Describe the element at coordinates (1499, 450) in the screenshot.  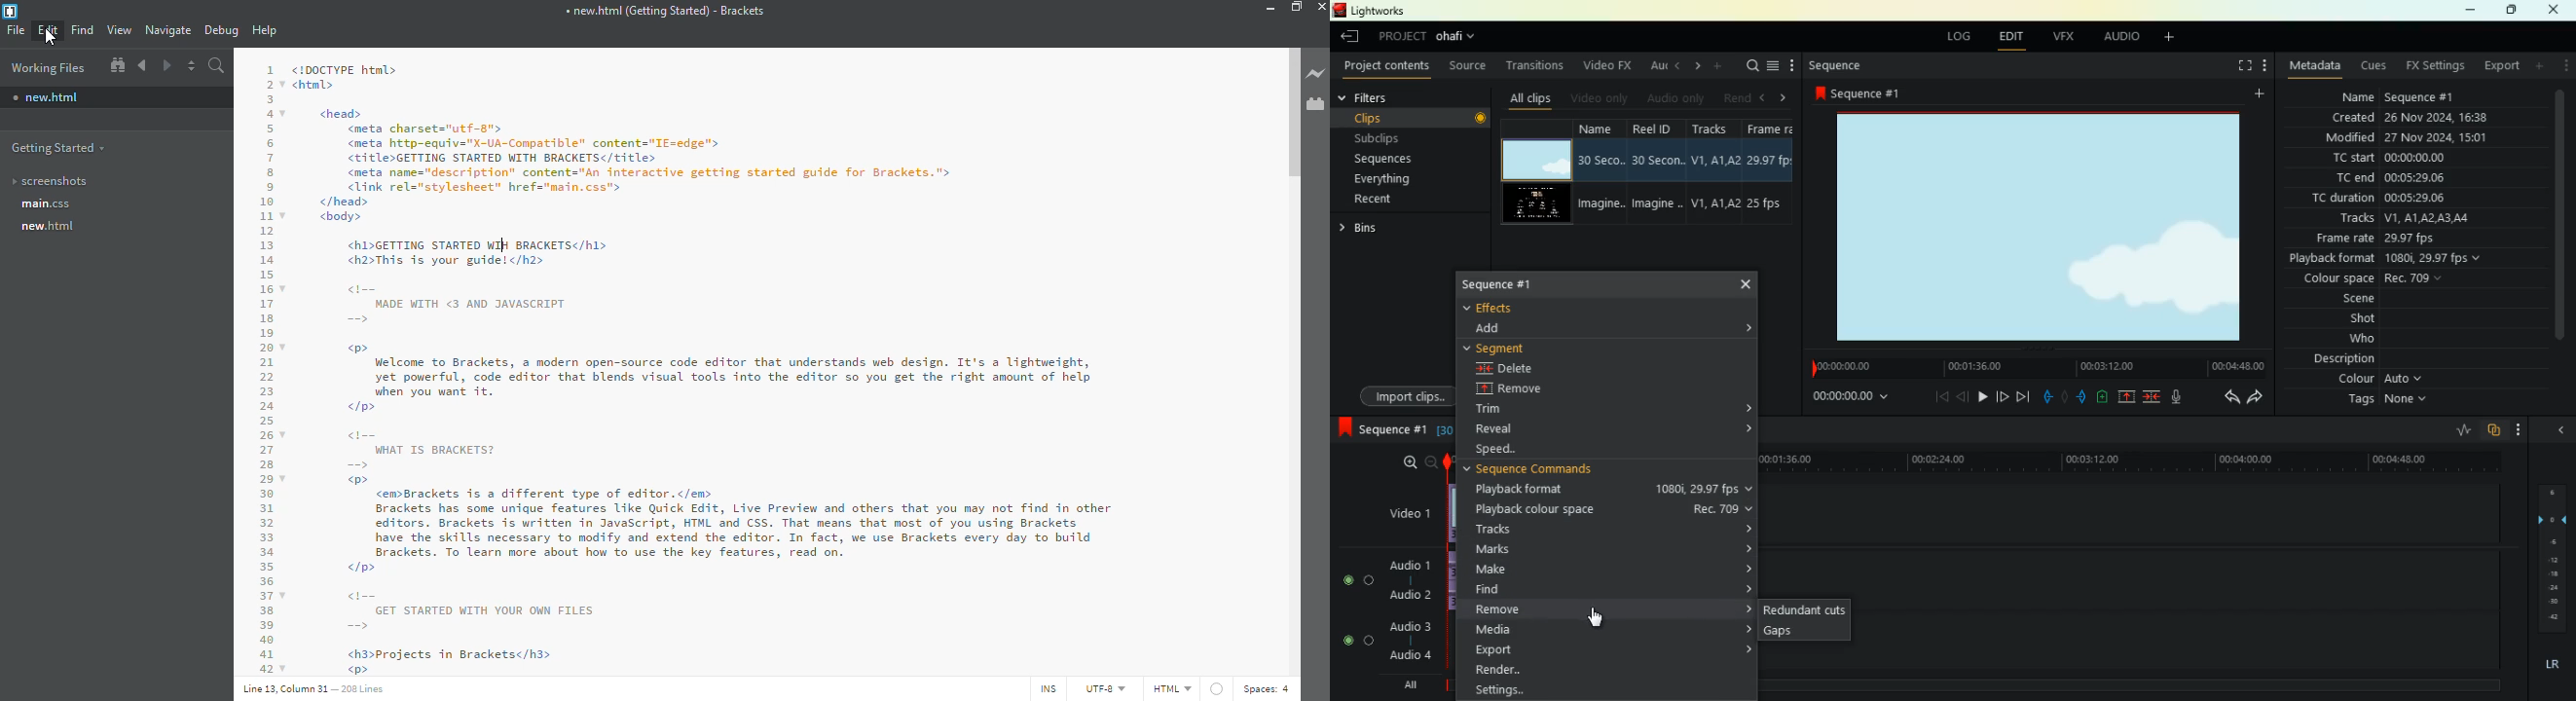
I see `speed` at that location.